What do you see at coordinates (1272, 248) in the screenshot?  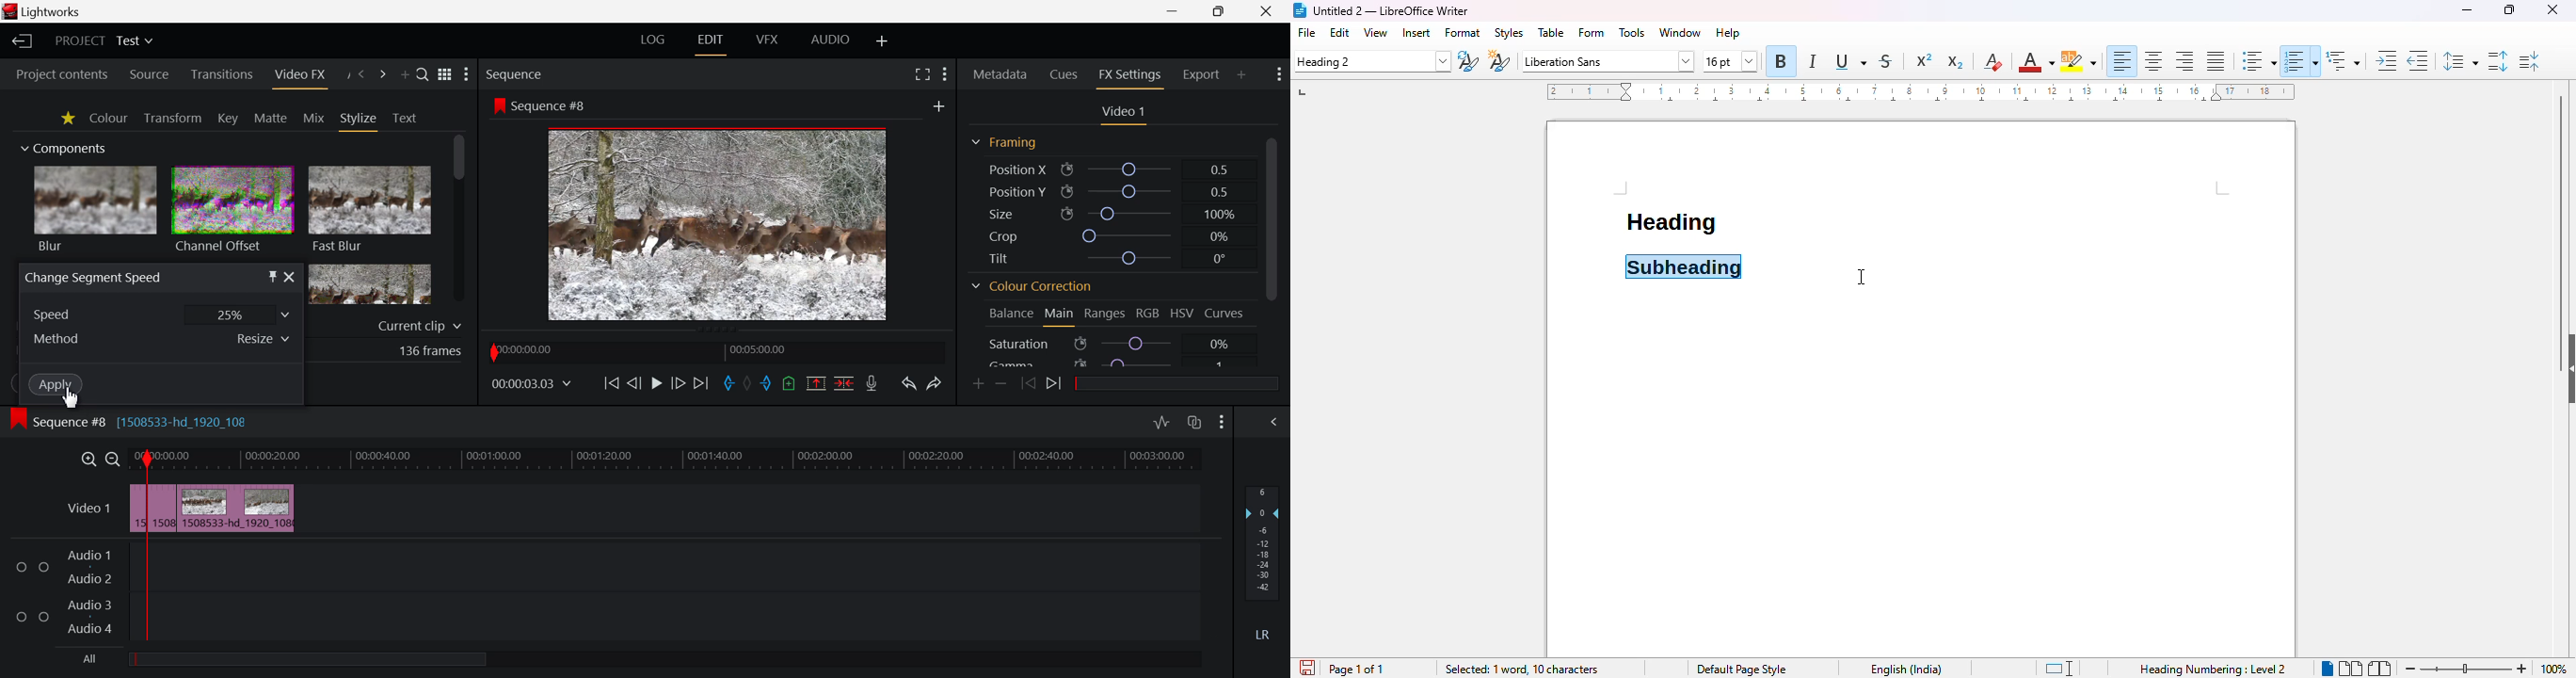 I see `Scroll Bar` at bounding box center [1272, 248].